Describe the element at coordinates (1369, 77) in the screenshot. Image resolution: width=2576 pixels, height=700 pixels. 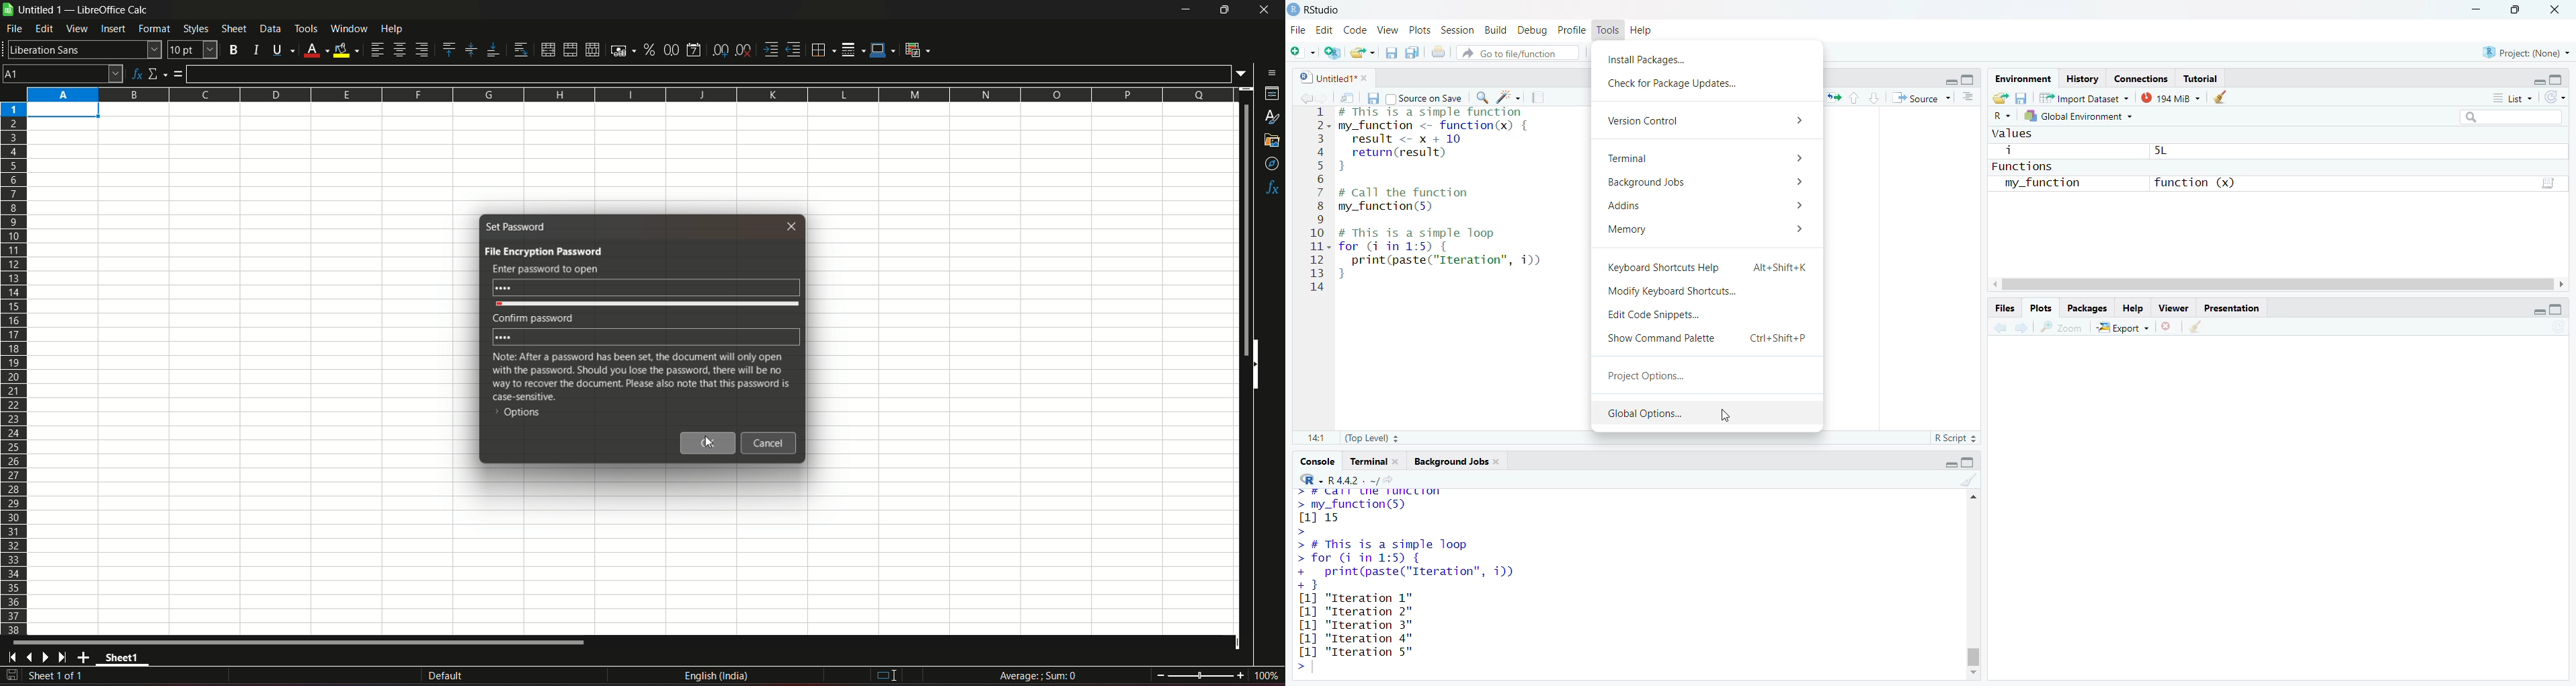
I see `close` at that location.